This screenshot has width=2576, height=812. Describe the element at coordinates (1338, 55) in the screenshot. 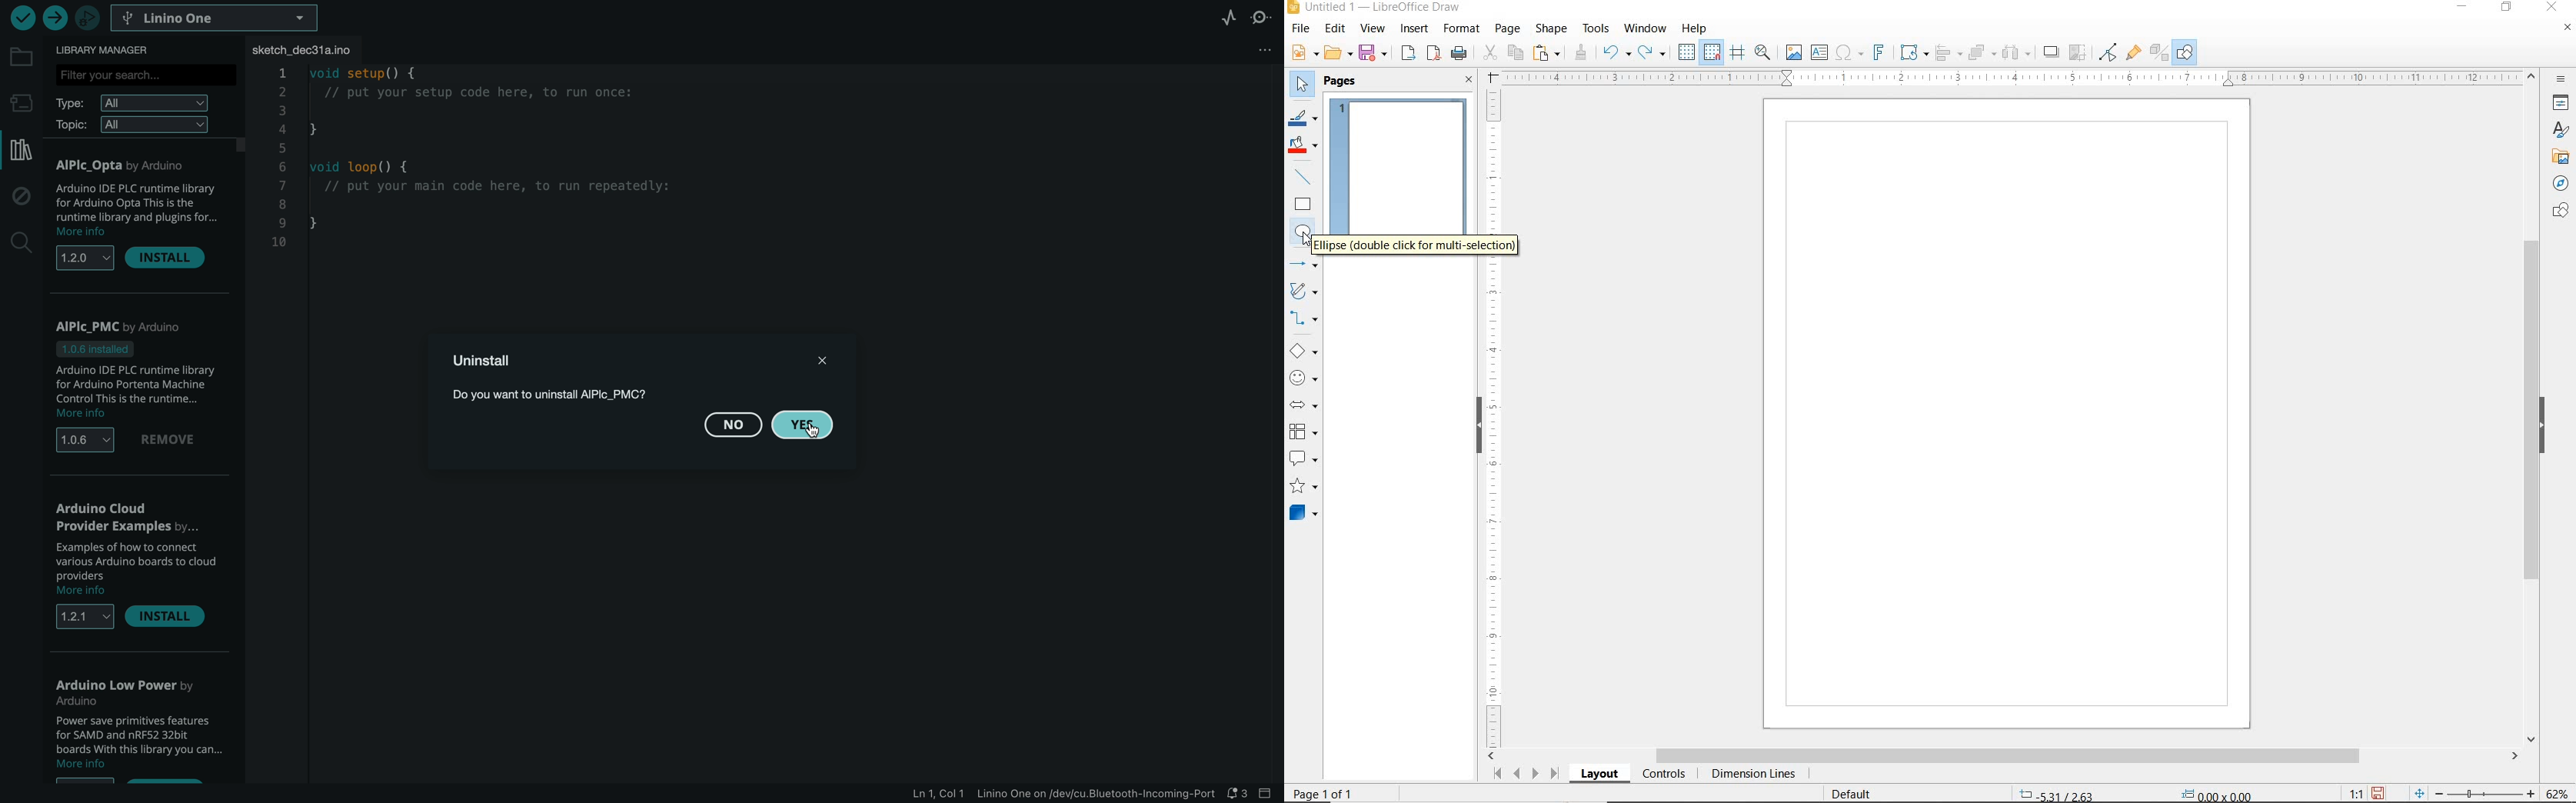

I see `OPEN` at that location.